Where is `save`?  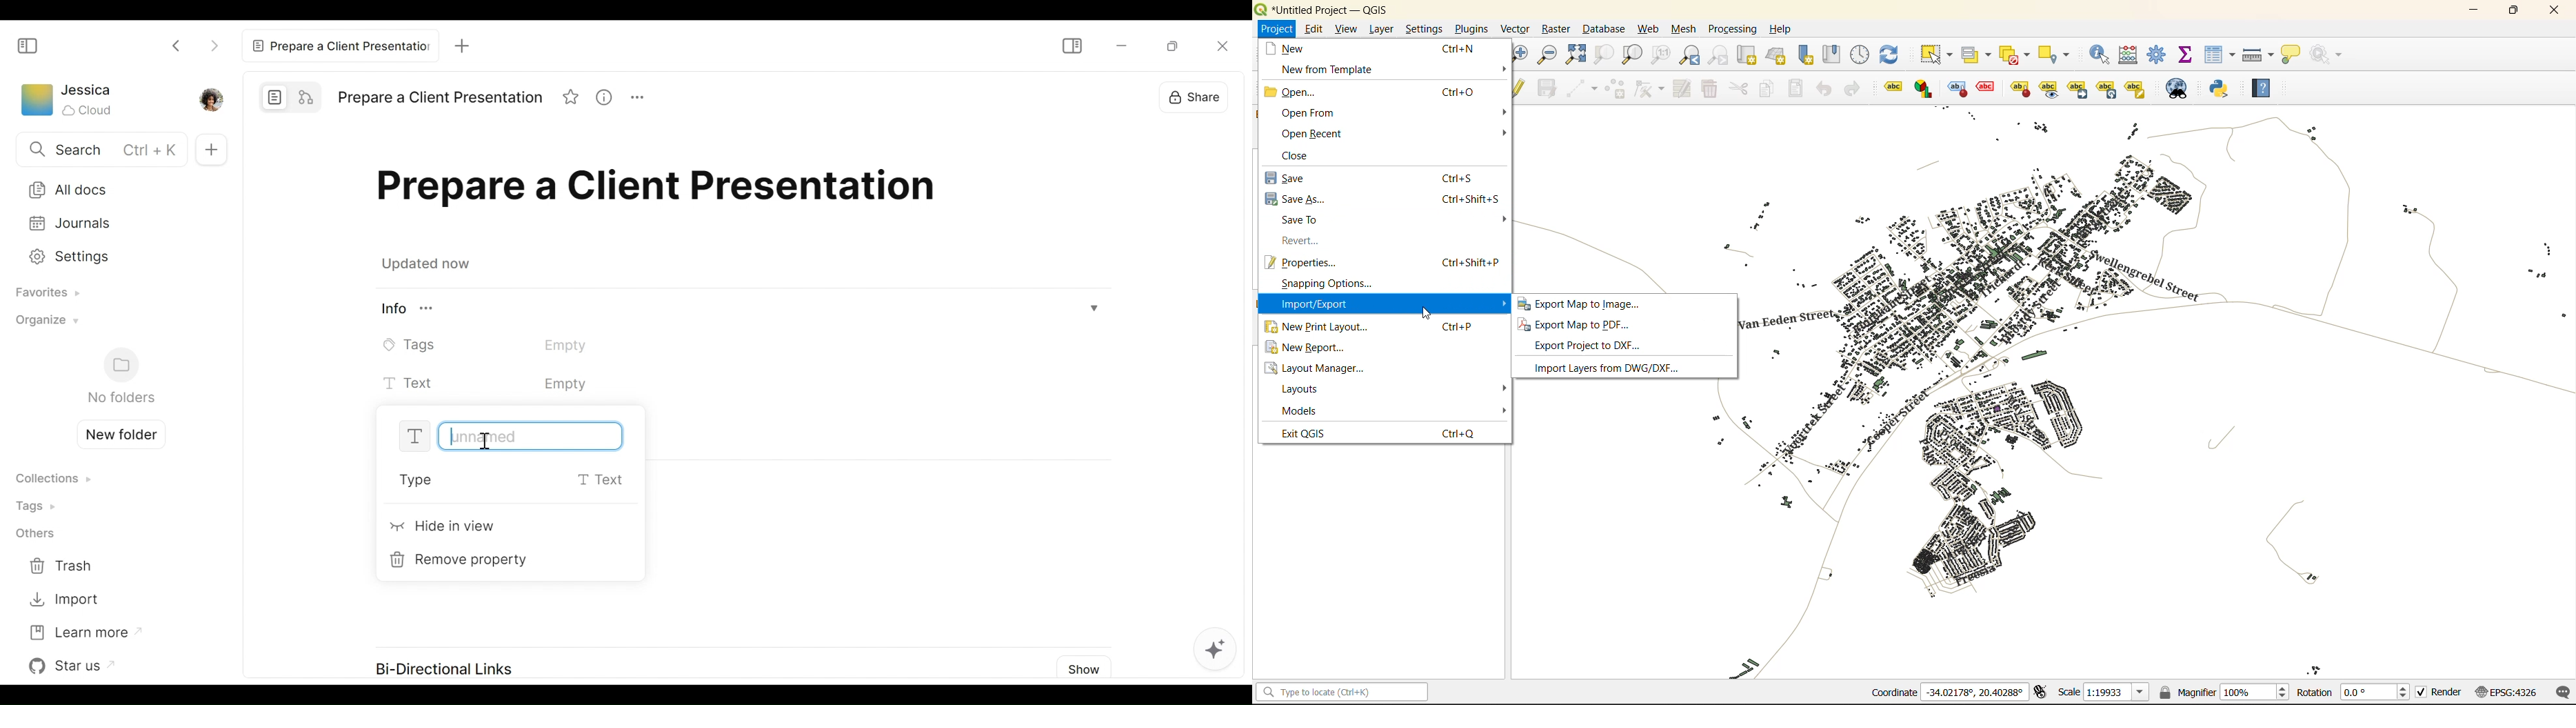
save is located at coordinates (1295, 179).